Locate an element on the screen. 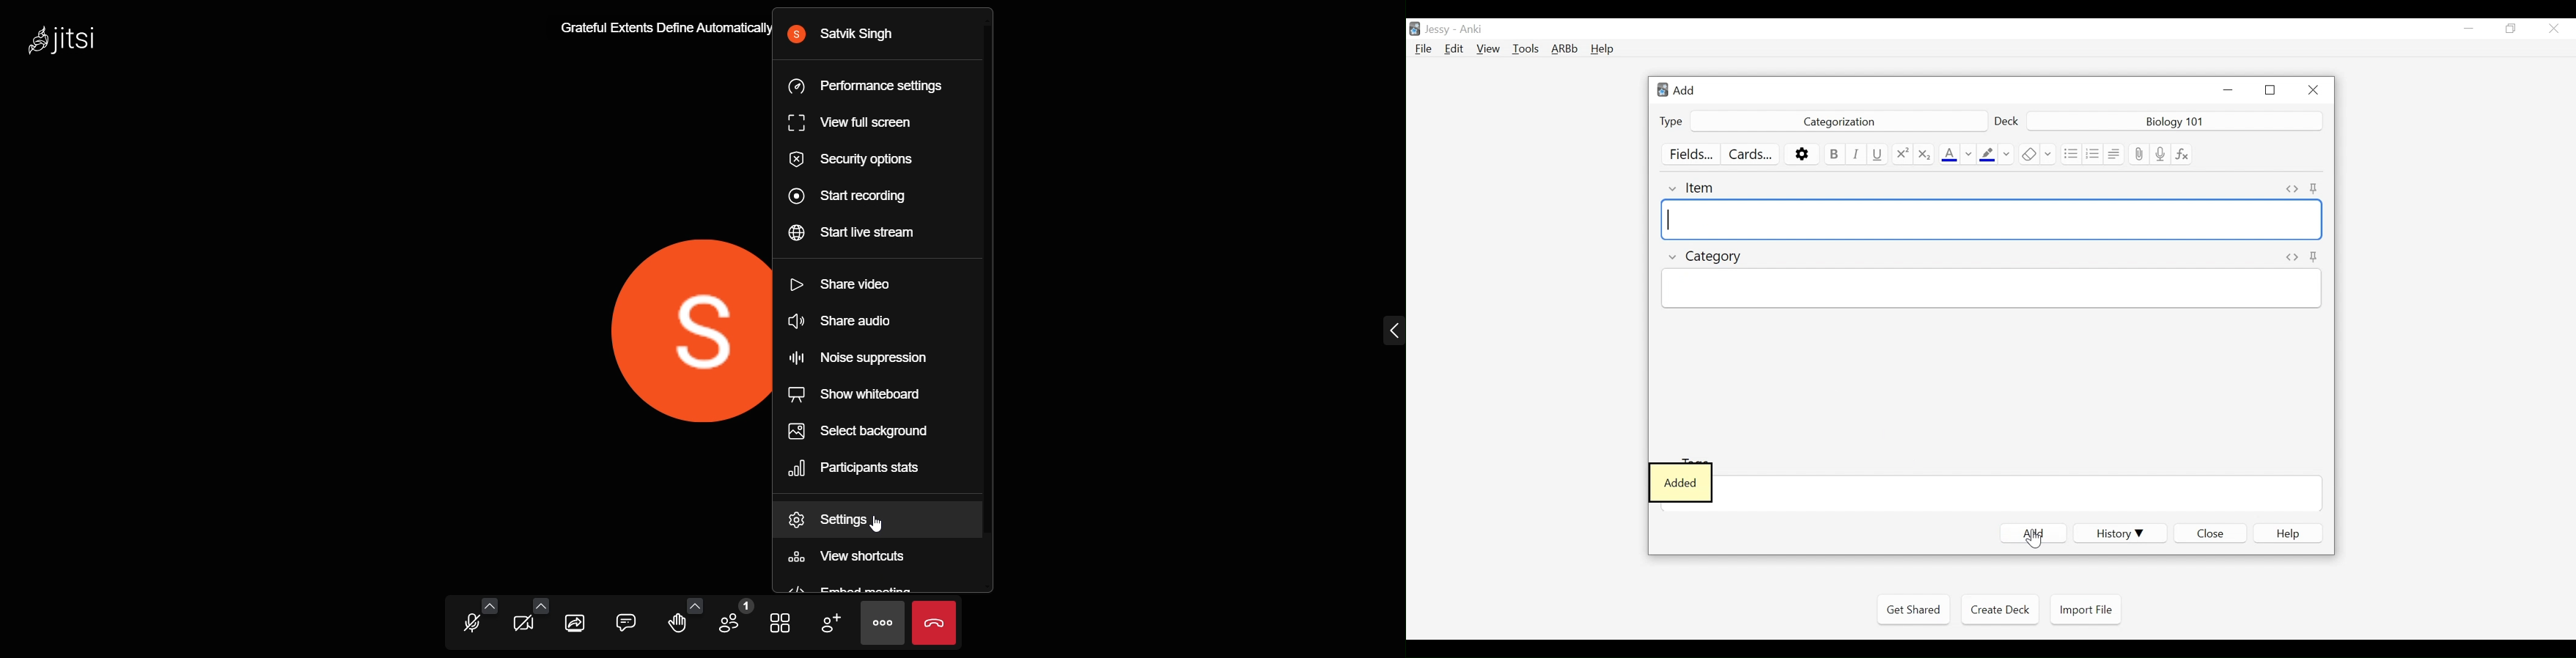  elp is located at coordinates (2289, 534).